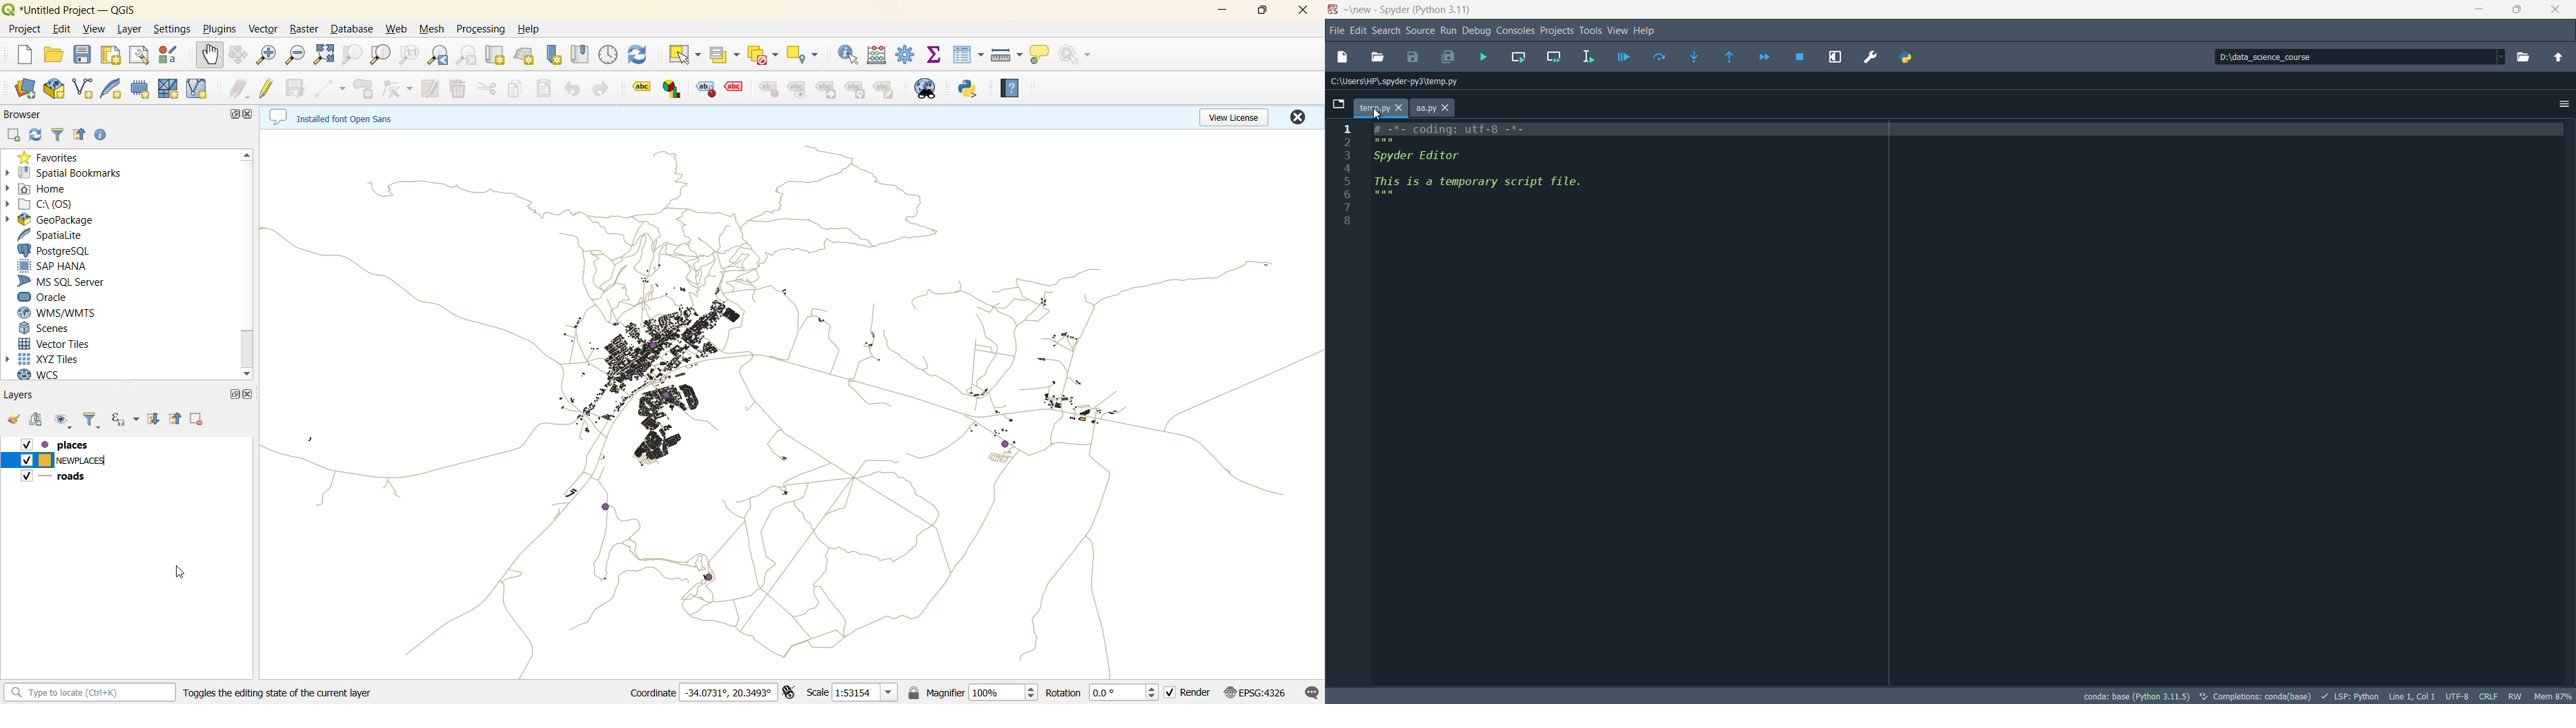  What do you see at coordinates (1296, 116) in the screenshot?
I see `close` at bounding box center [1296, 116].